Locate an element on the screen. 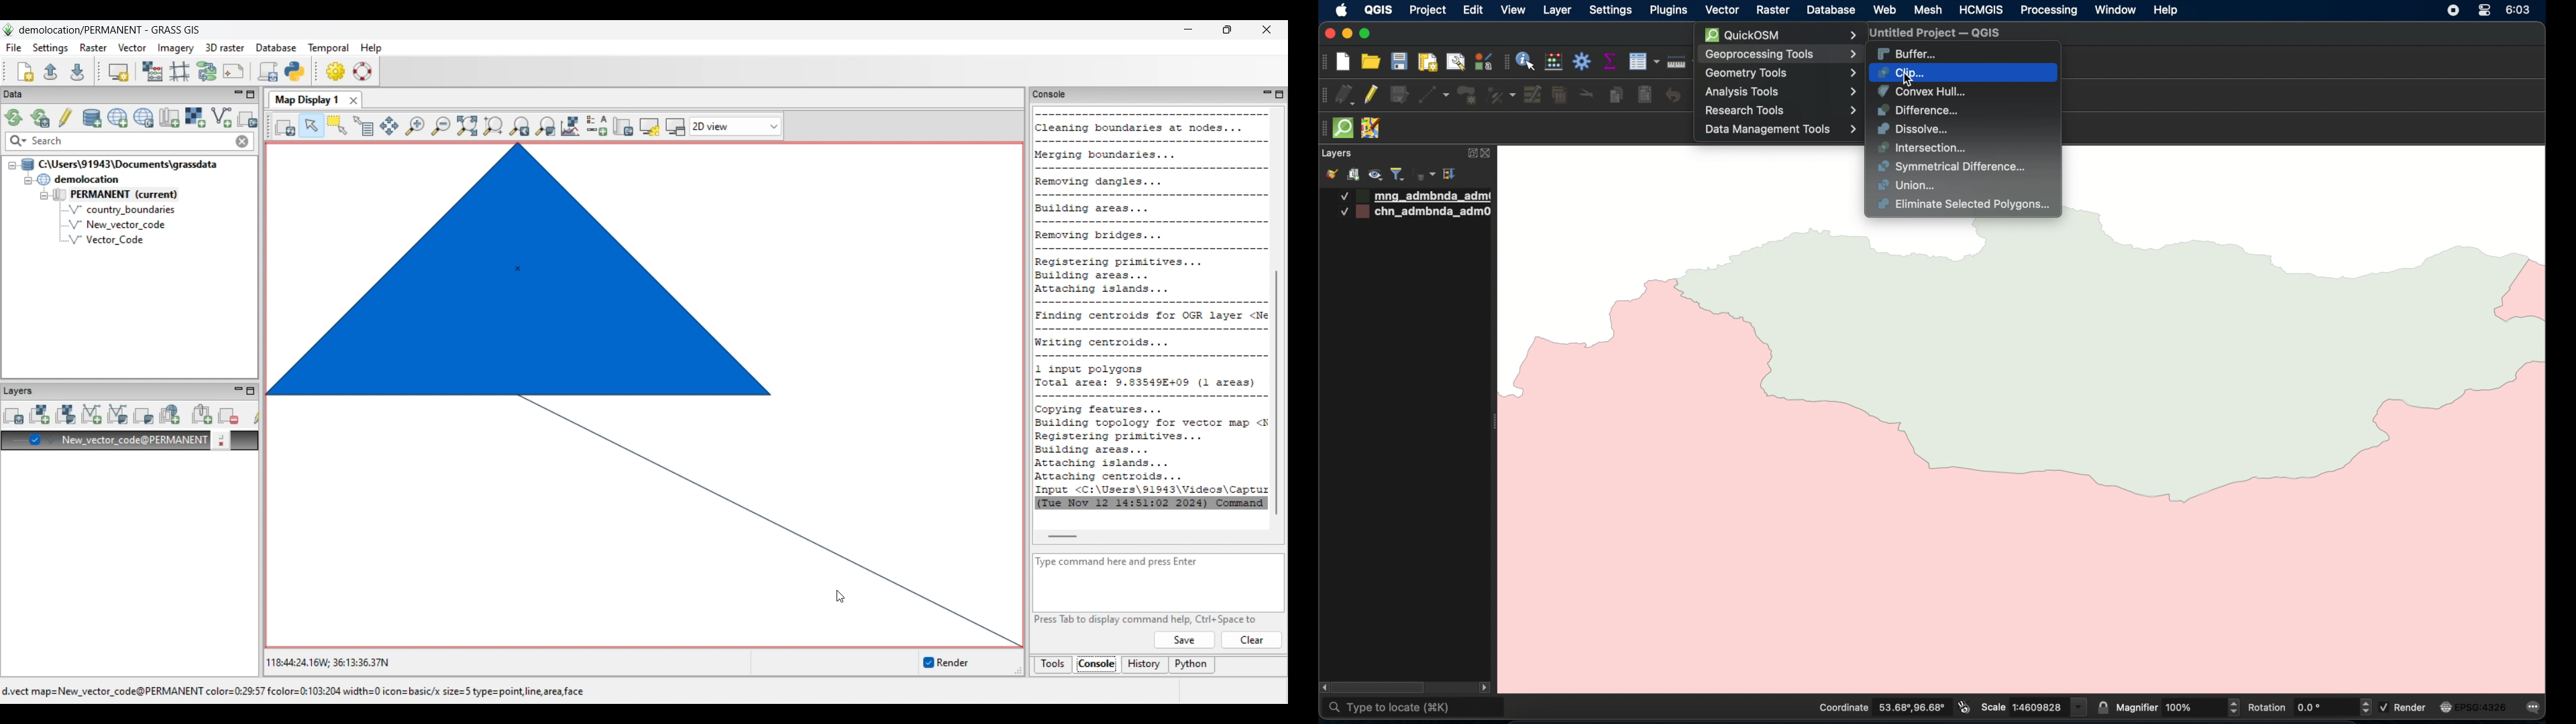  buffer is located at coordinates (1907, 54).